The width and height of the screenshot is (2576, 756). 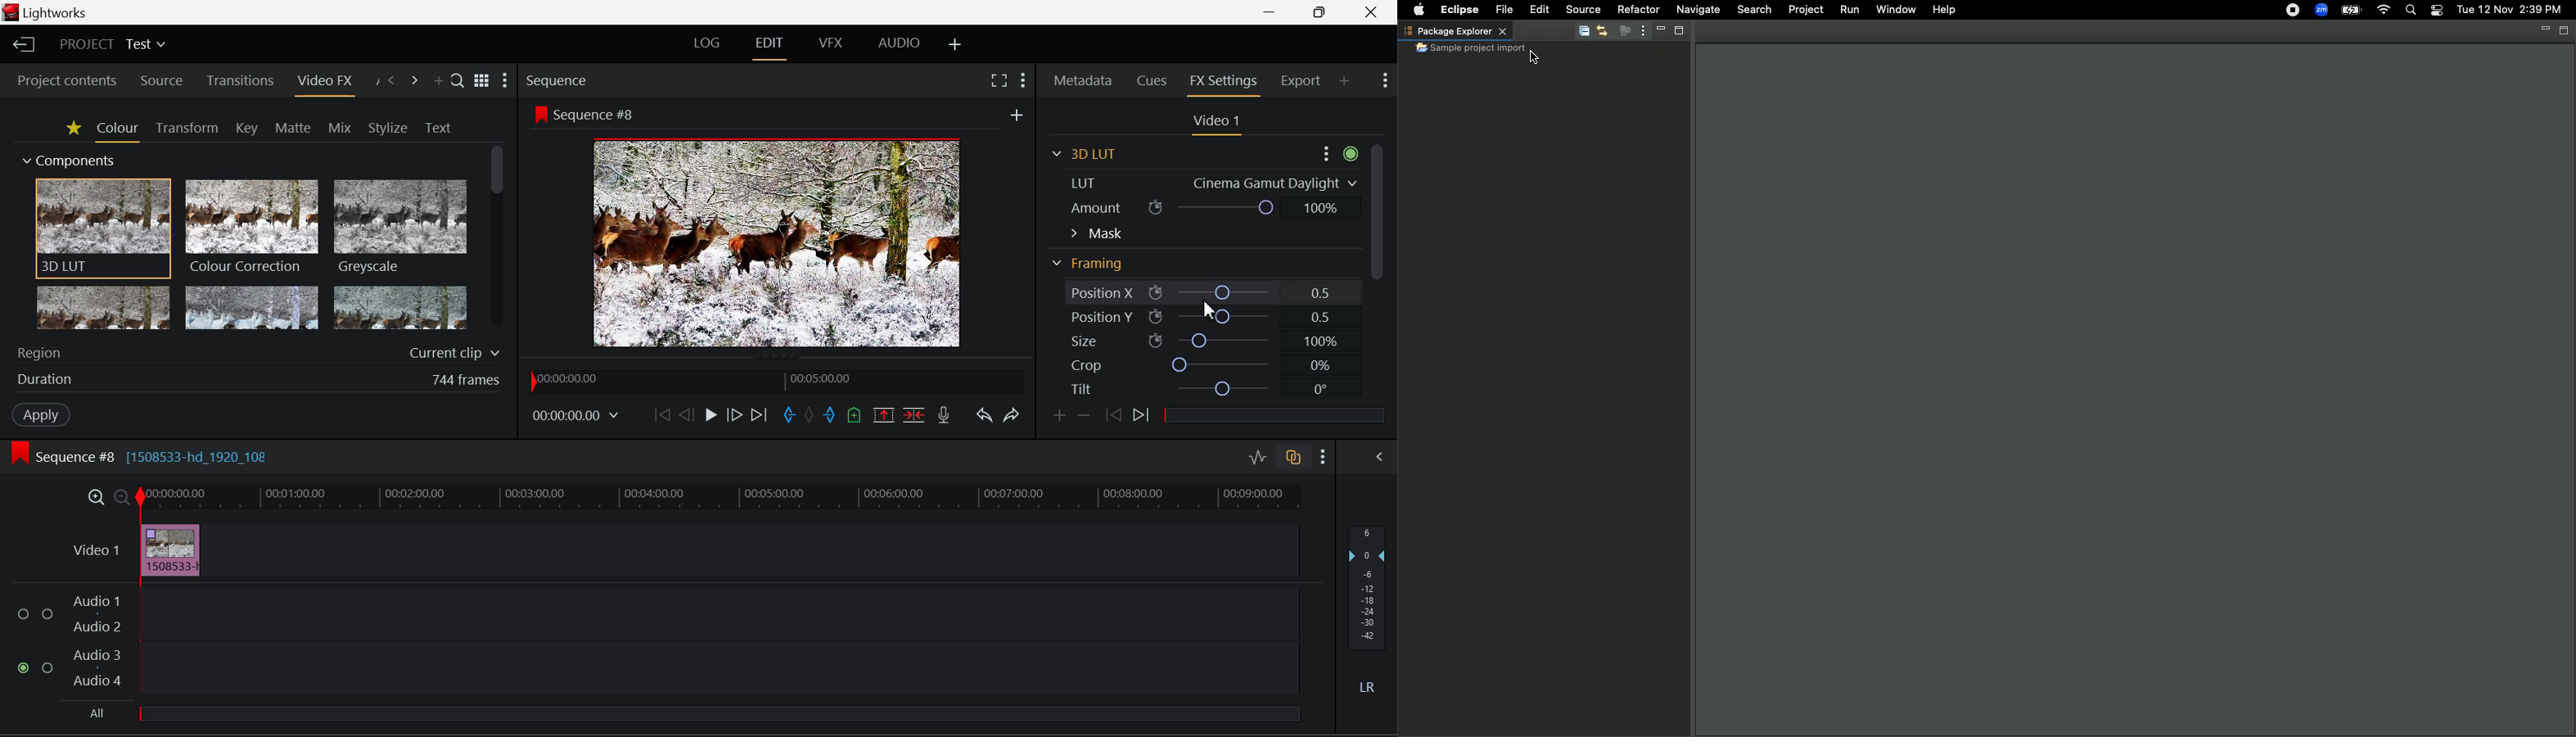 I want to click on Maximize, so click(x=2565, y=30).